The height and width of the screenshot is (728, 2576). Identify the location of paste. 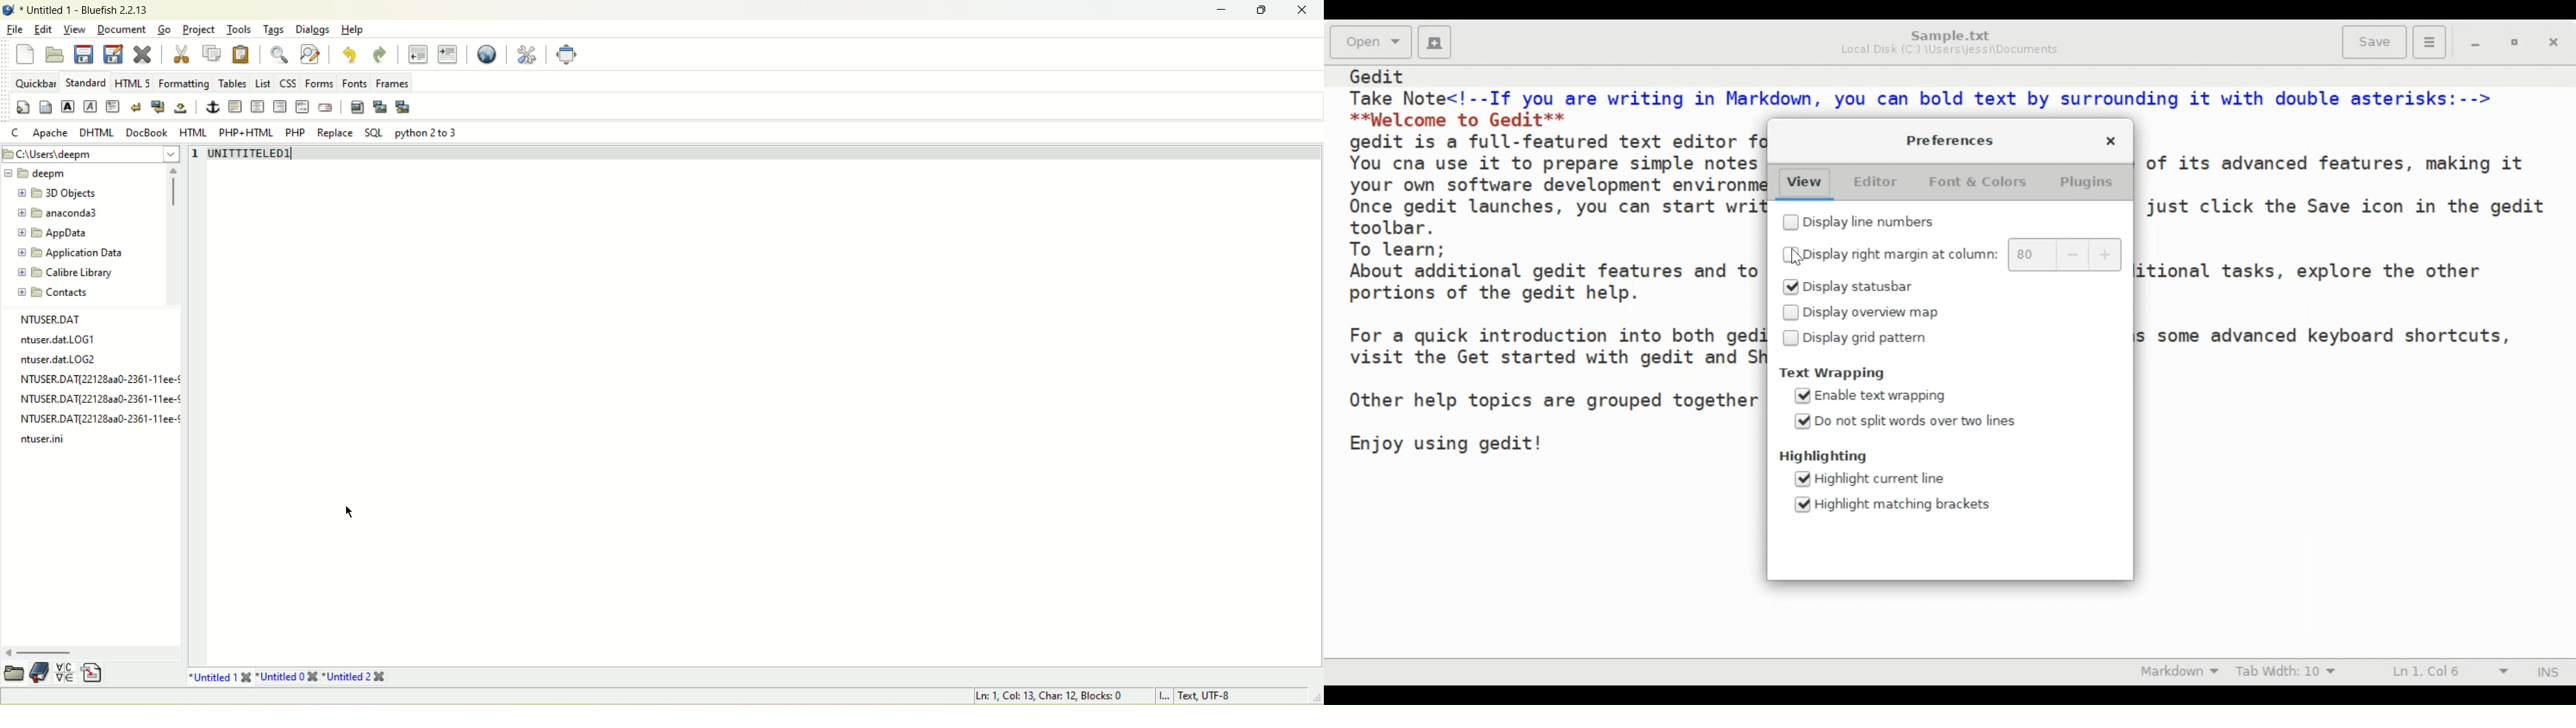
(241, 54).